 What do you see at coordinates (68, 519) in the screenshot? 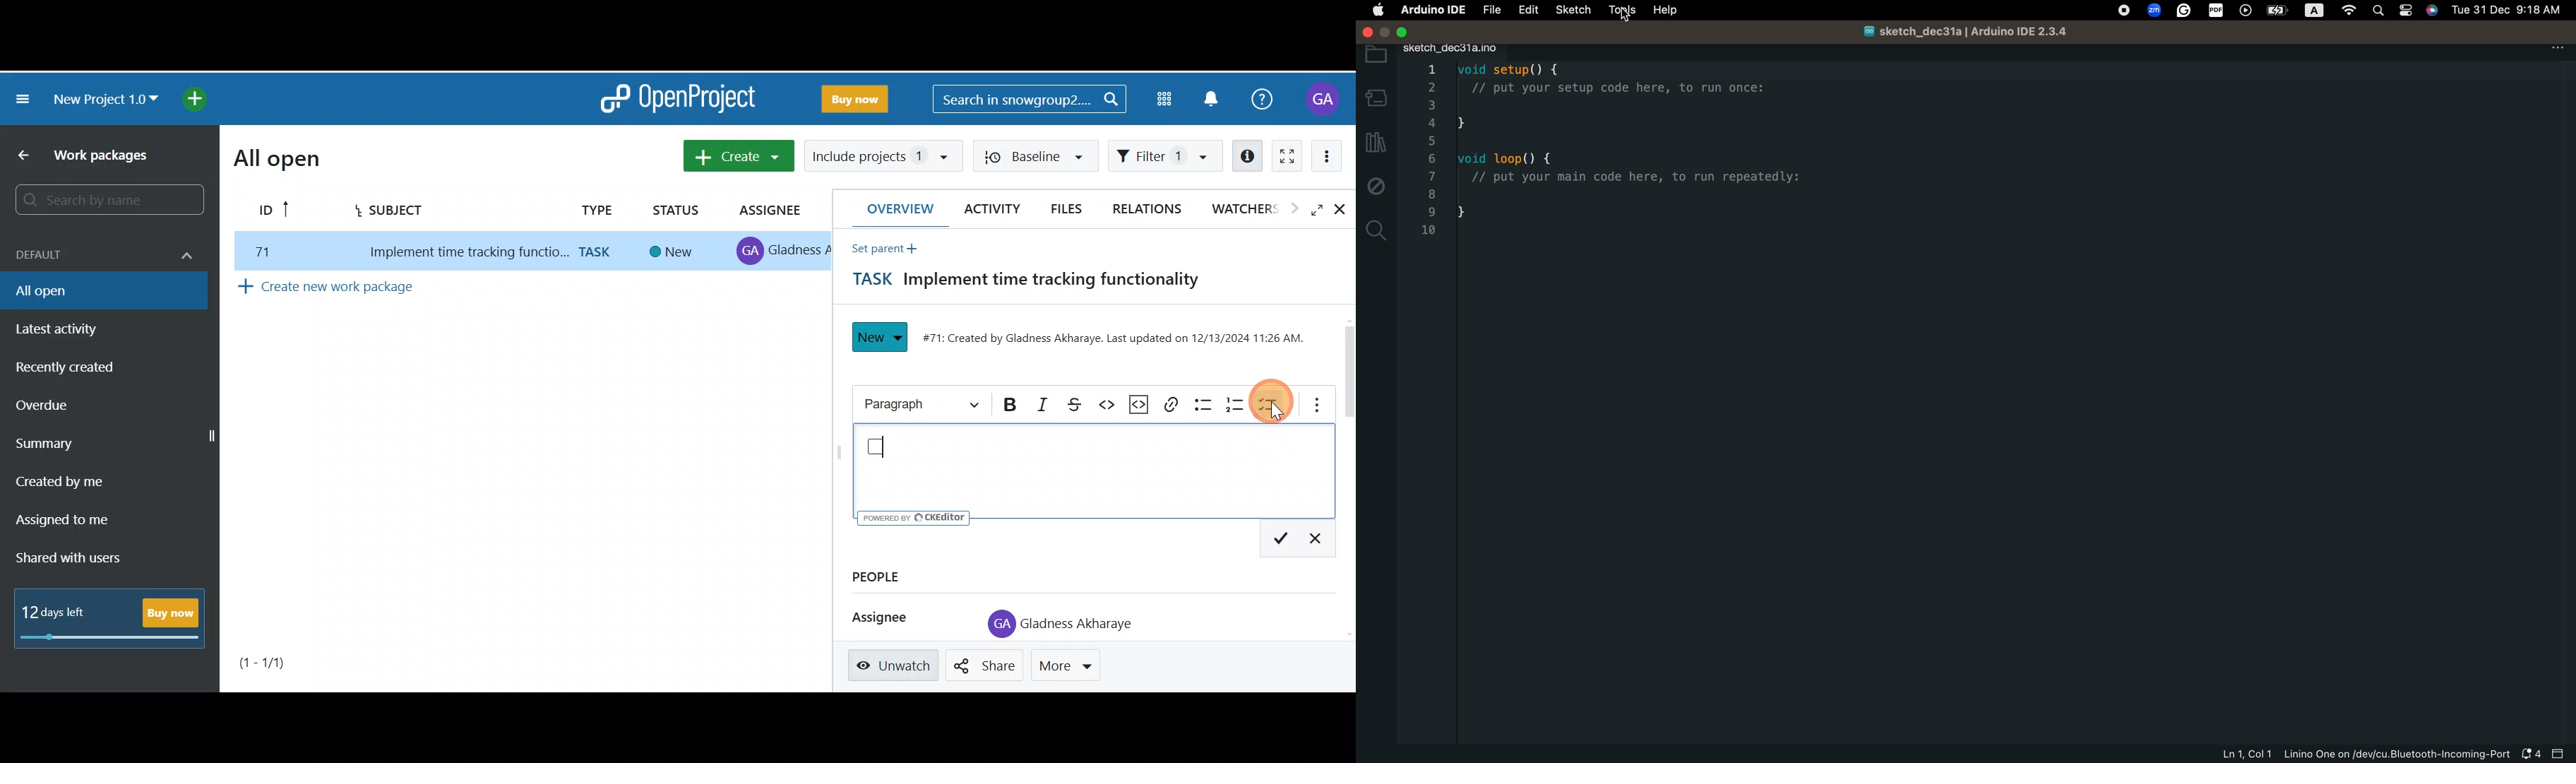
I see `Assigned to me` at bounding box center [68, 519].